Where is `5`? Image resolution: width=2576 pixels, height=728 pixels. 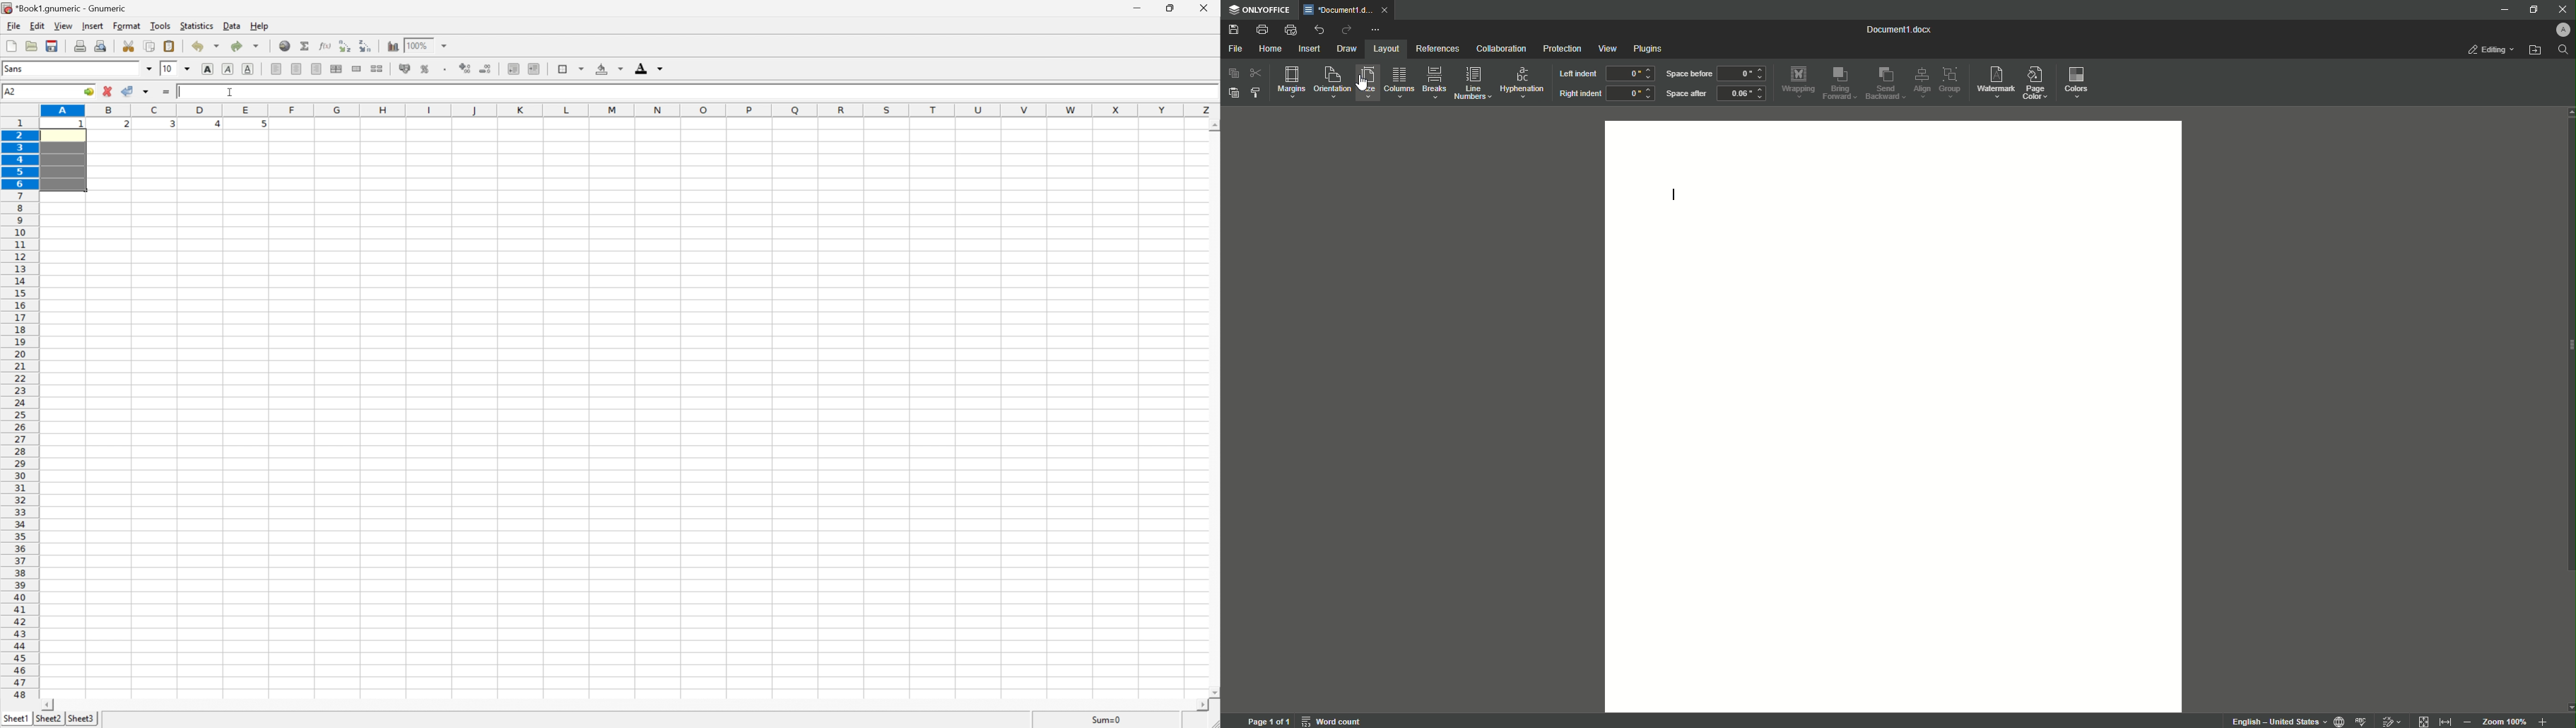 5 is located at coordinates (262, 126).